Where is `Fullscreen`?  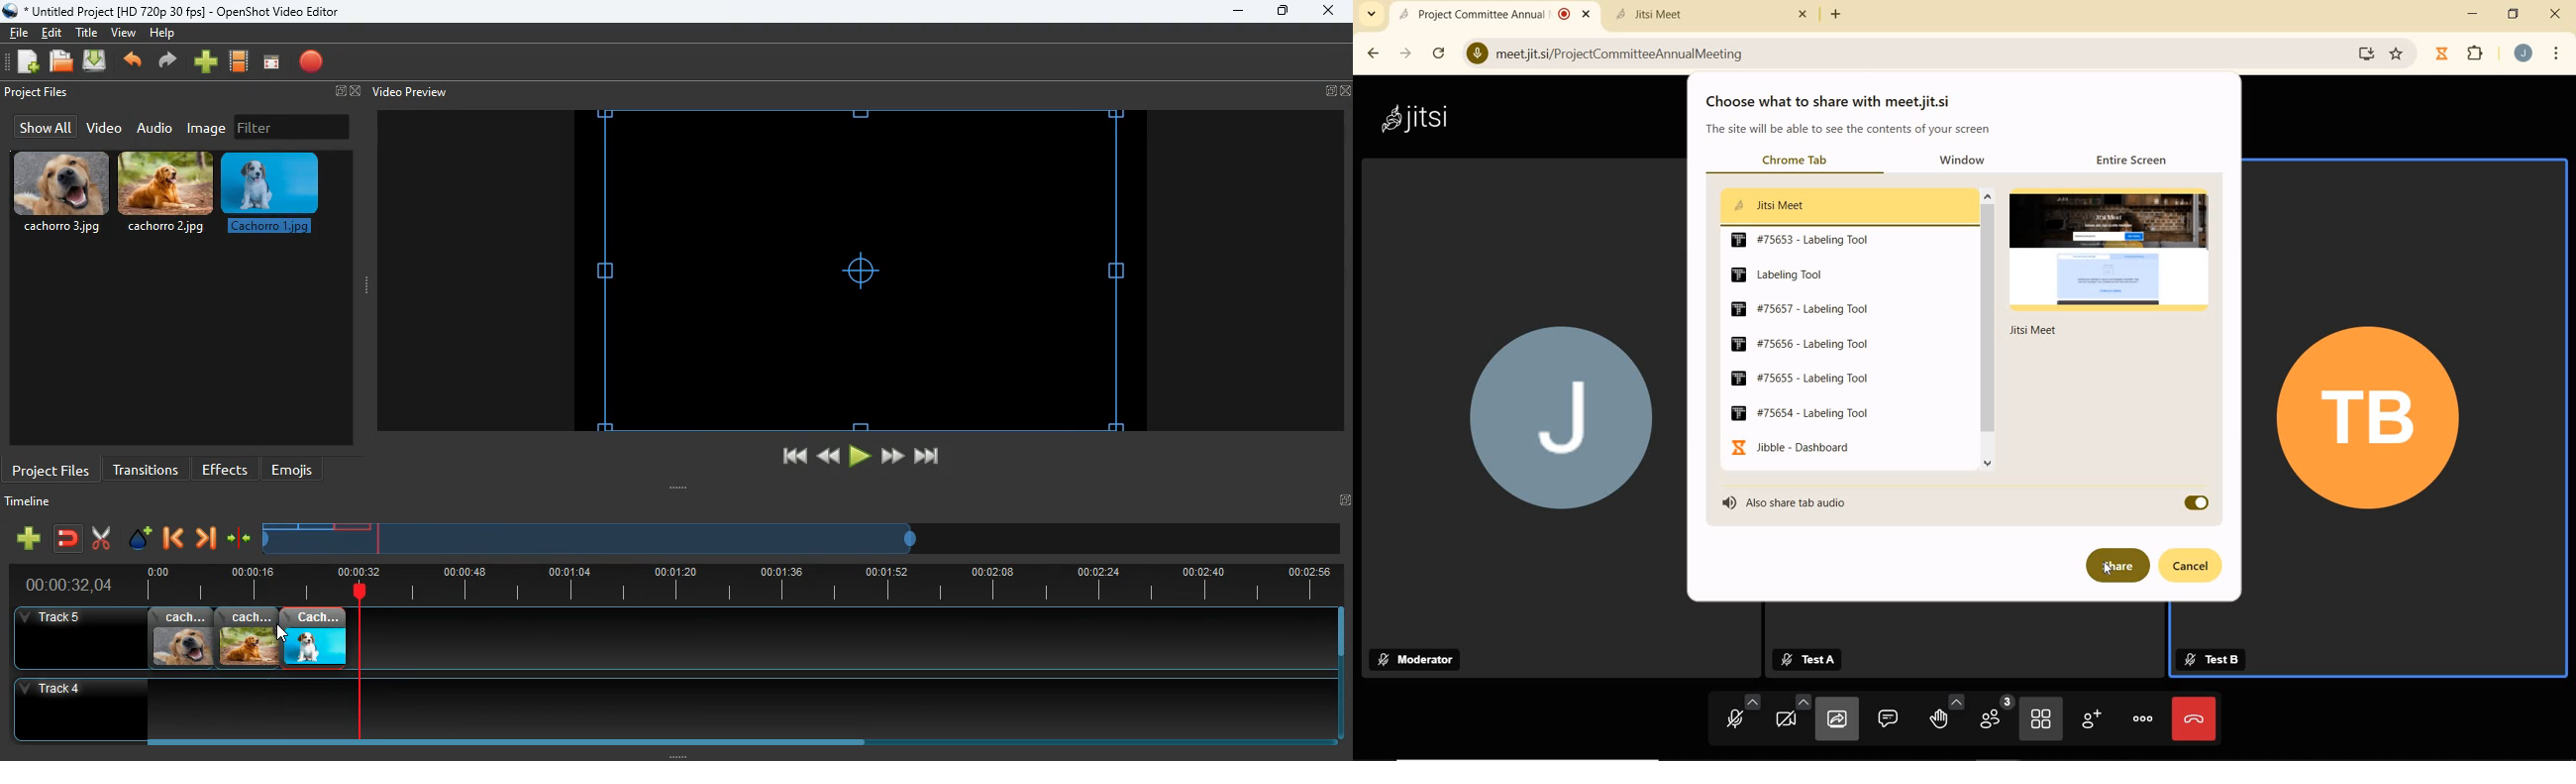 Fullscreen is located at coordinates (1344, 499).